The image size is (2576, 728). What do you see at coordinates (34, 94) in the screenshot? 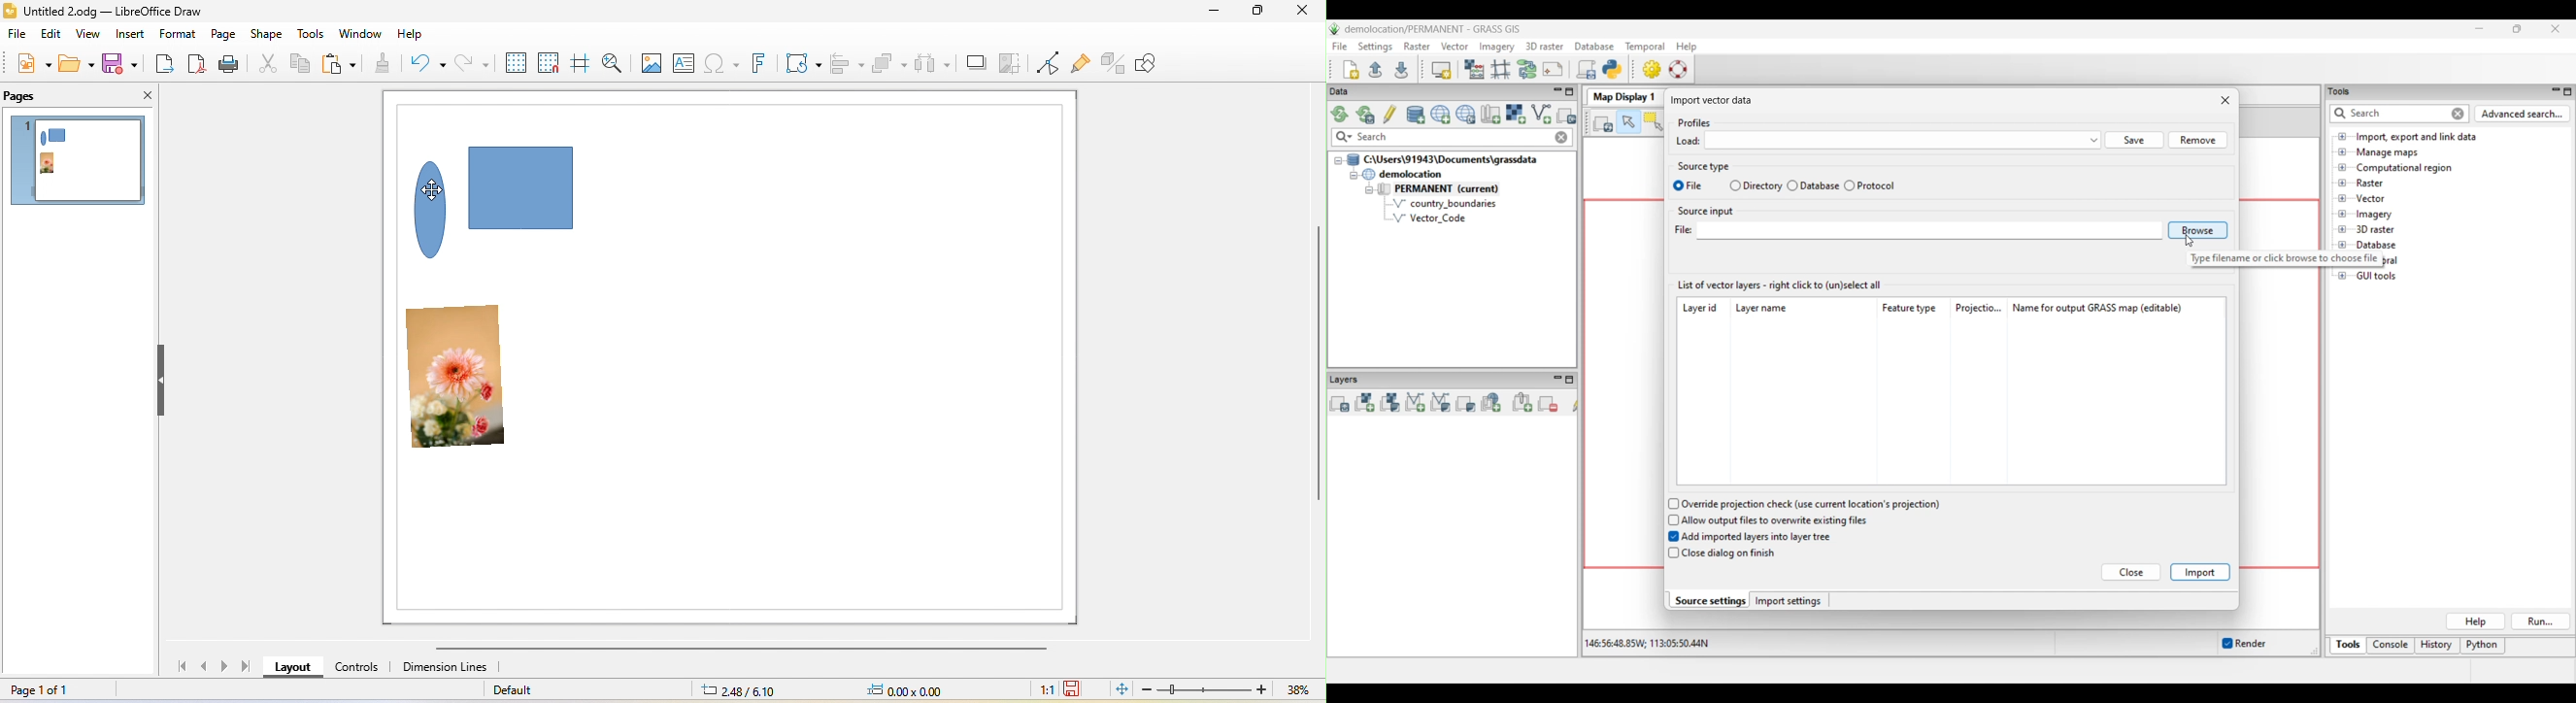
I see `pages` at bounding box center [34, 94].